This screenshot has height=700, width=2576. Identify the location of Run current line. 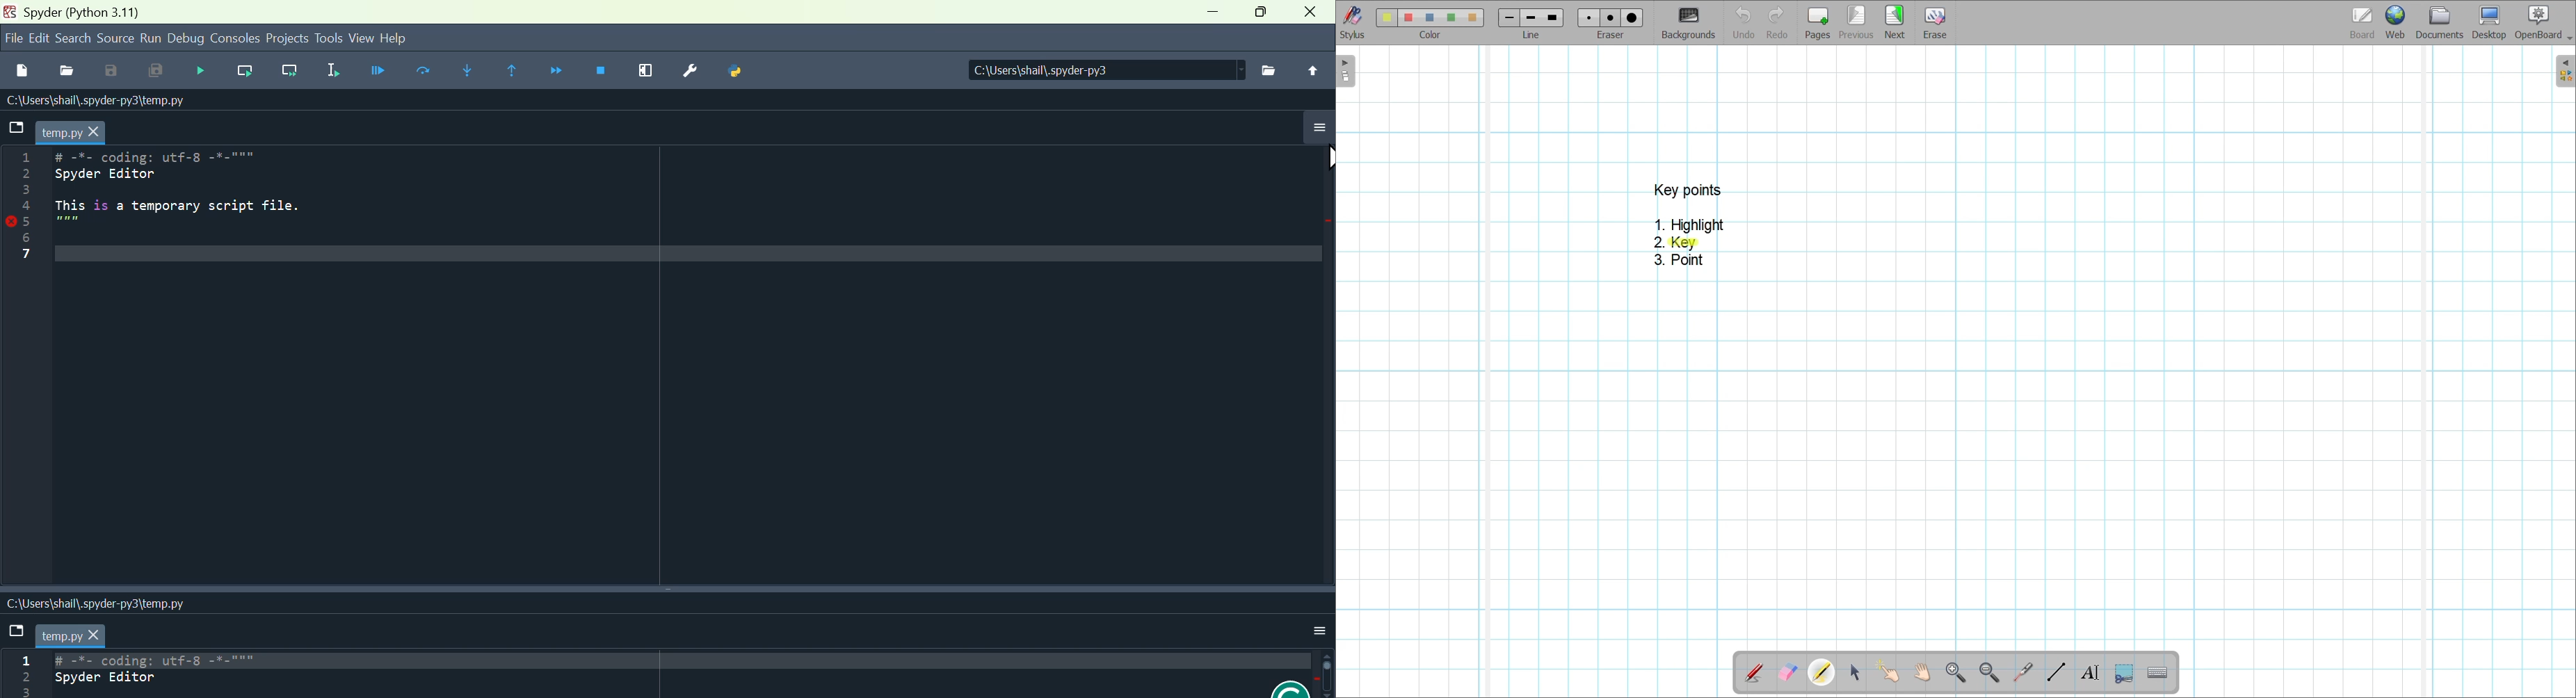
(245, 76).